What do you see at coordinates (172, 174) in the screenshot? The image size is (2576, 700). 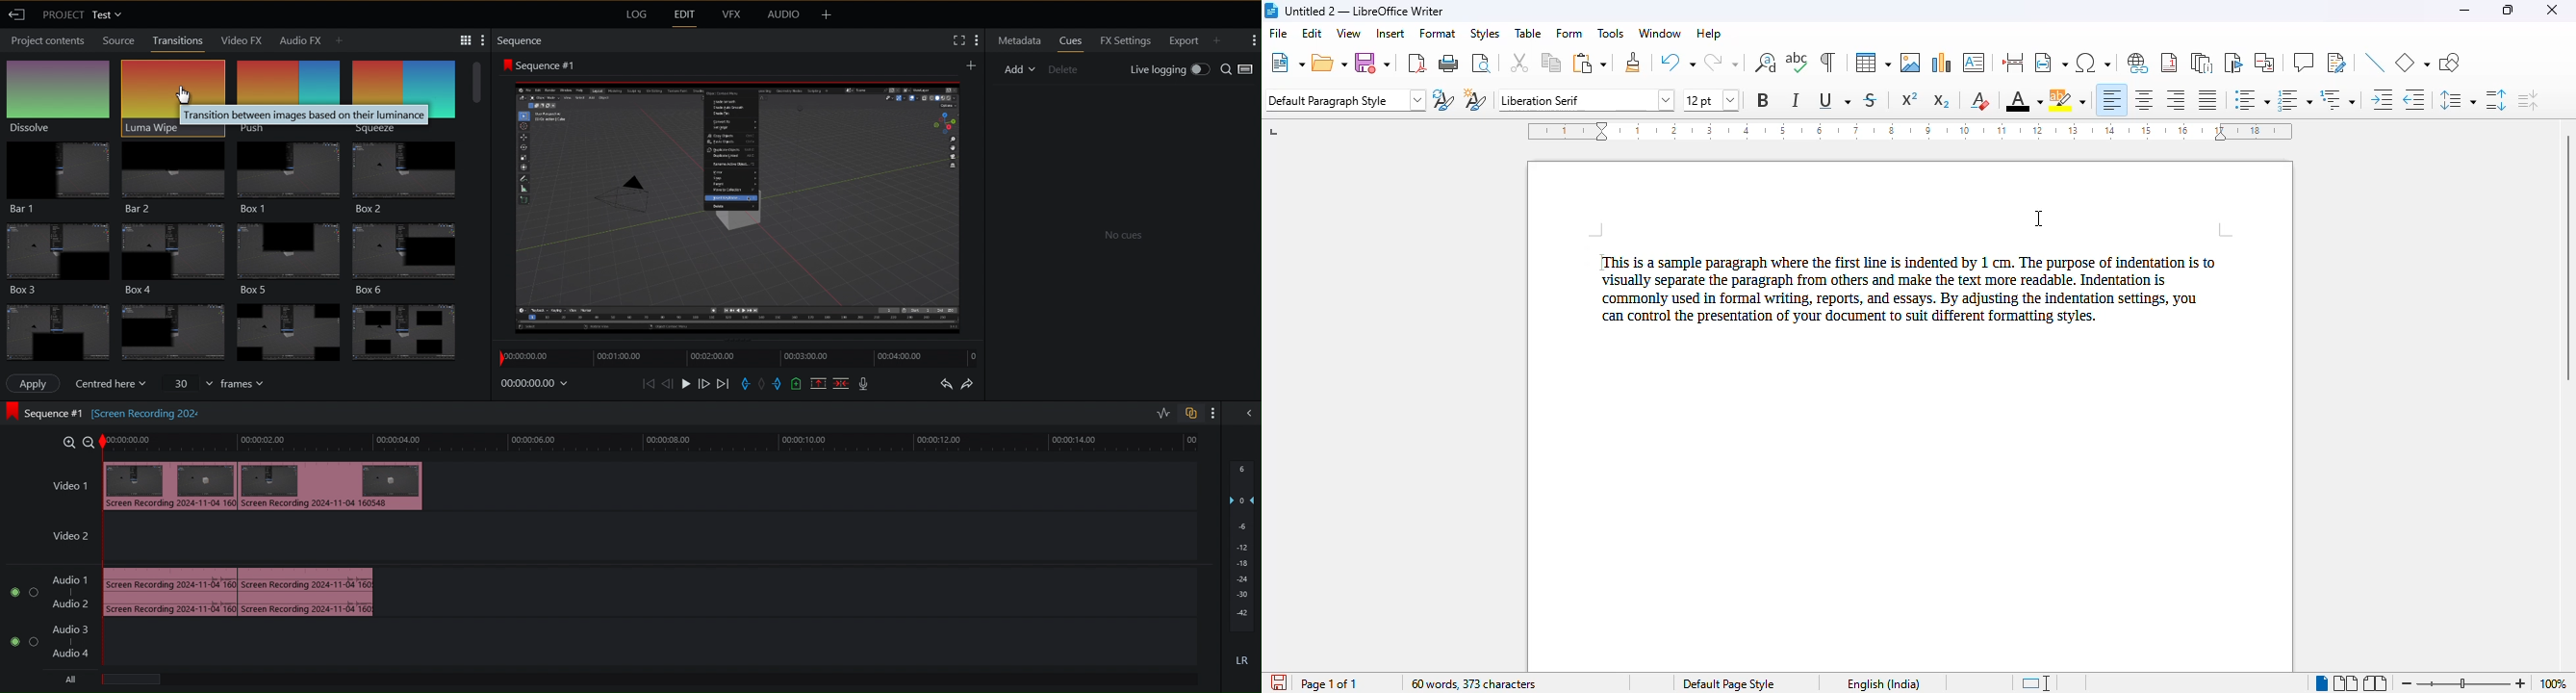 I see `Bar 2` at bounding box center [172, 174].